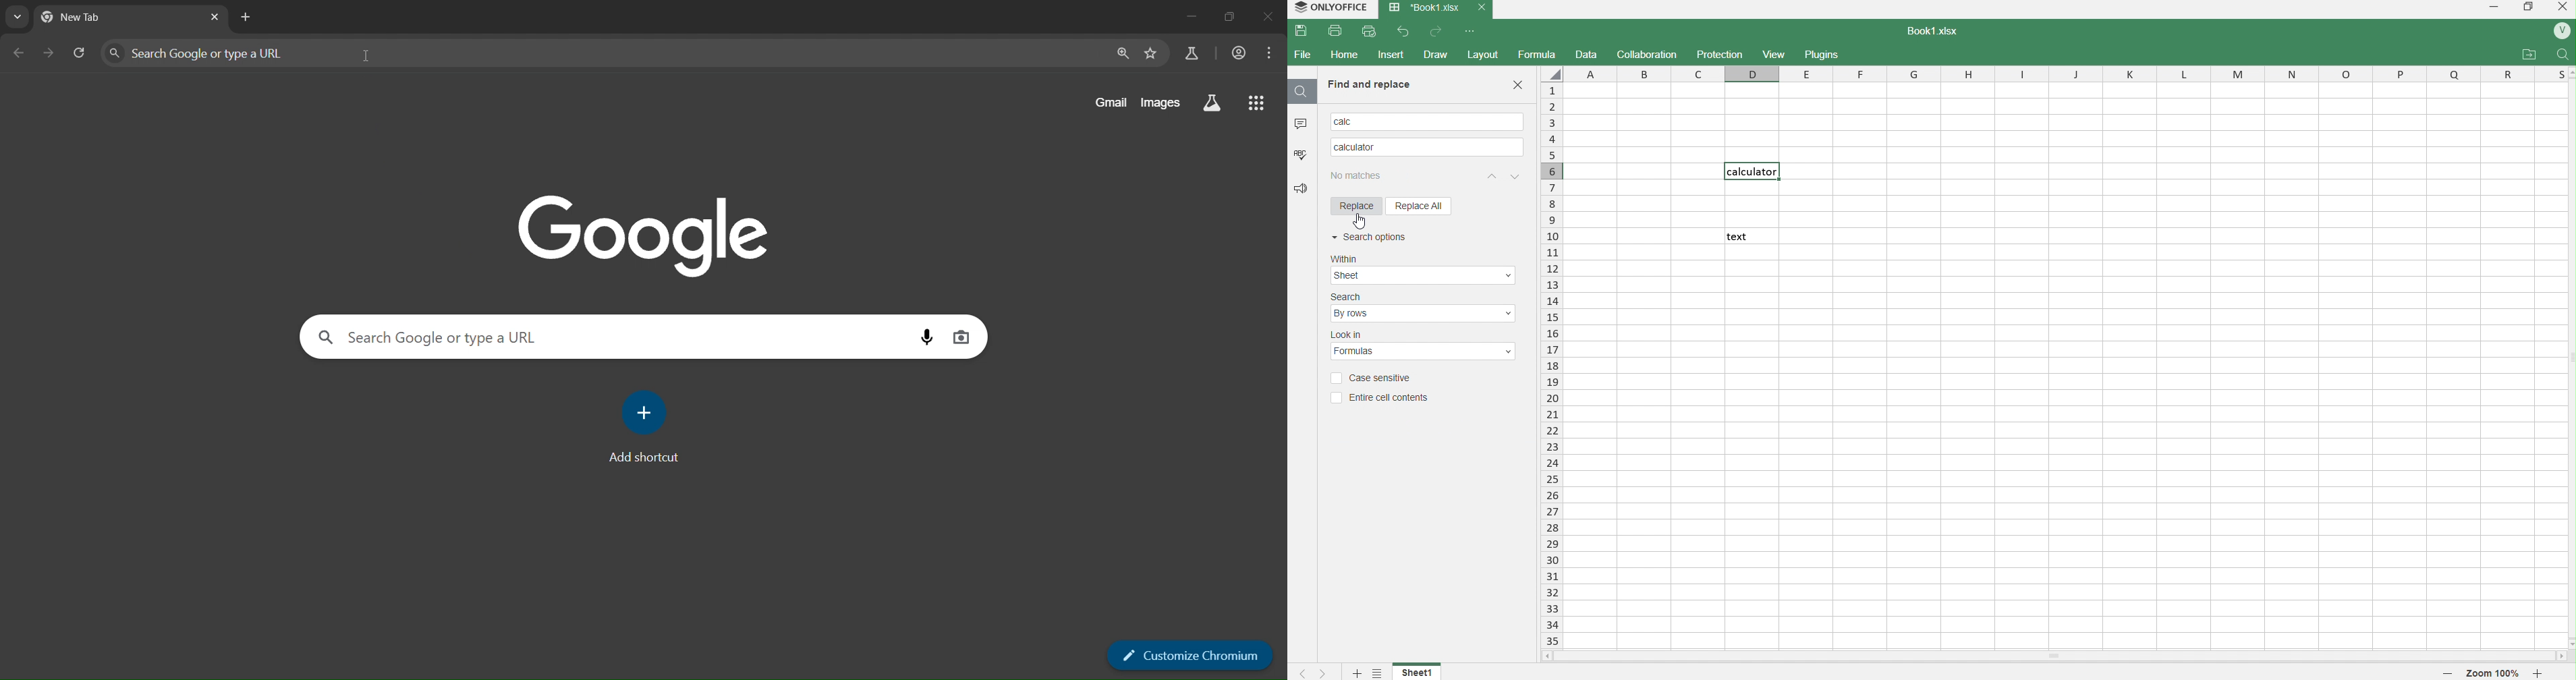 The image size is (2576, 700). Describe the element at coordinates (1321, 672) in the screenshot. I see `next sheet` at that location.